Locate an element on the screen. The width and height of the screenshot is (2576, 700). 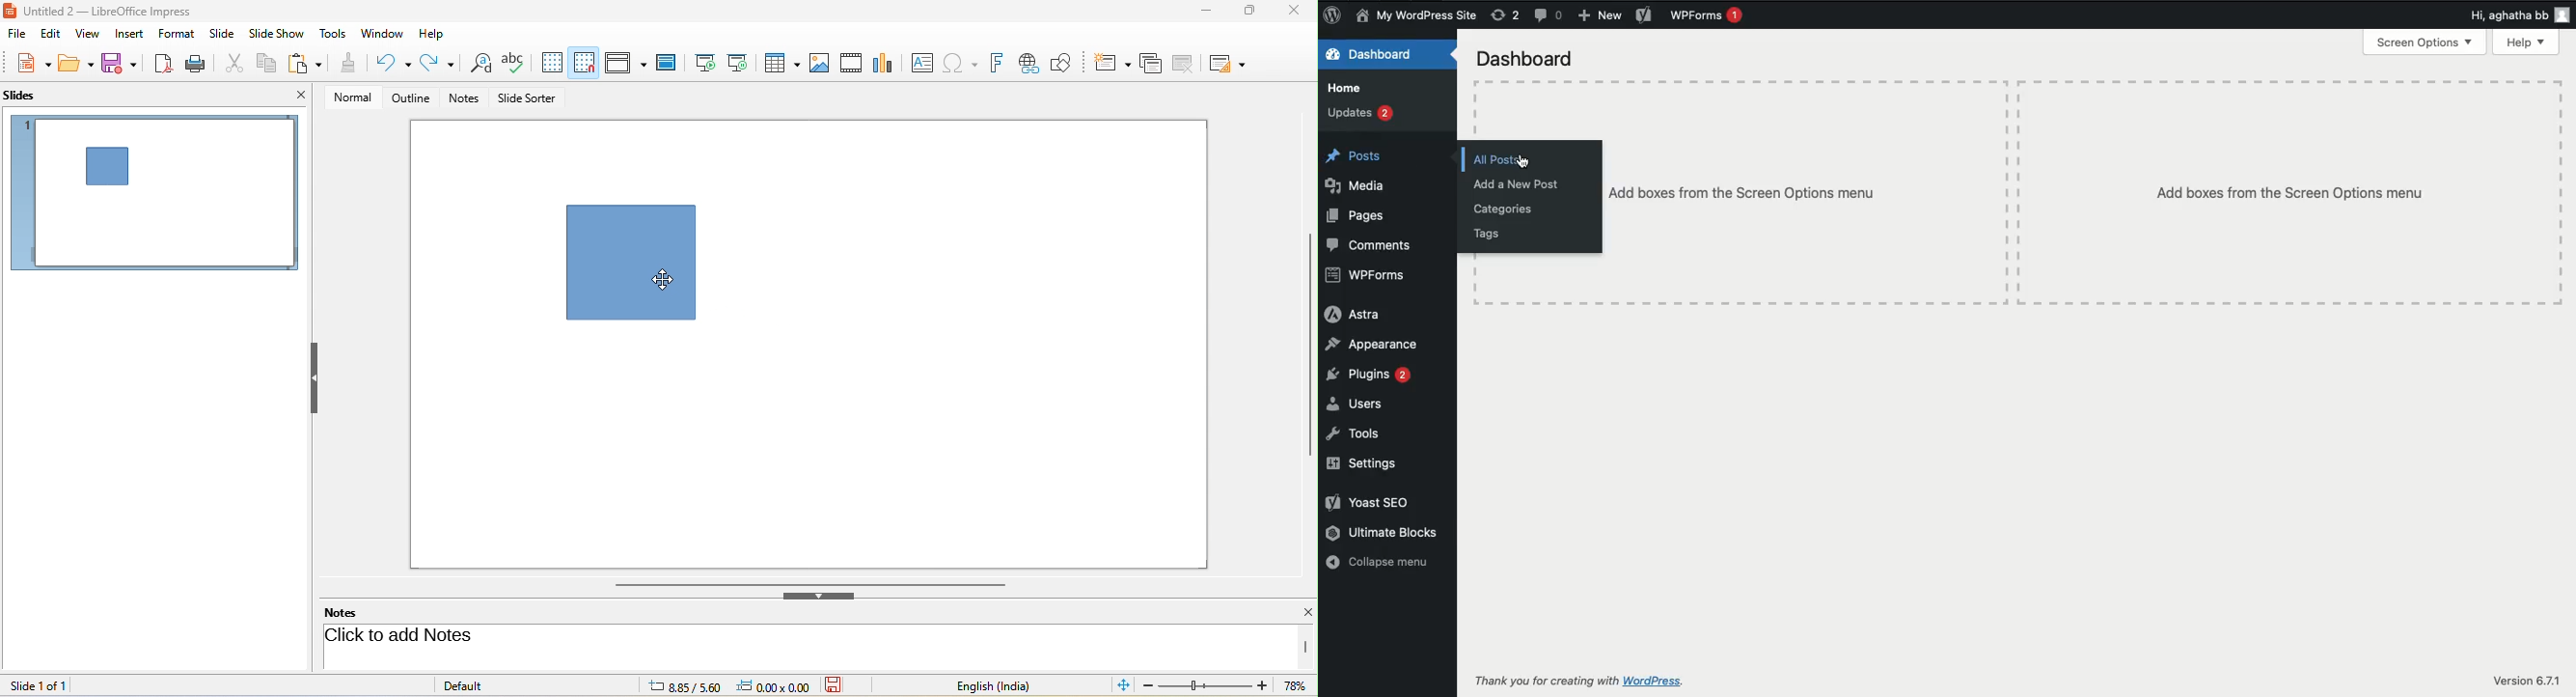
save is located at coordinates (121, 64).